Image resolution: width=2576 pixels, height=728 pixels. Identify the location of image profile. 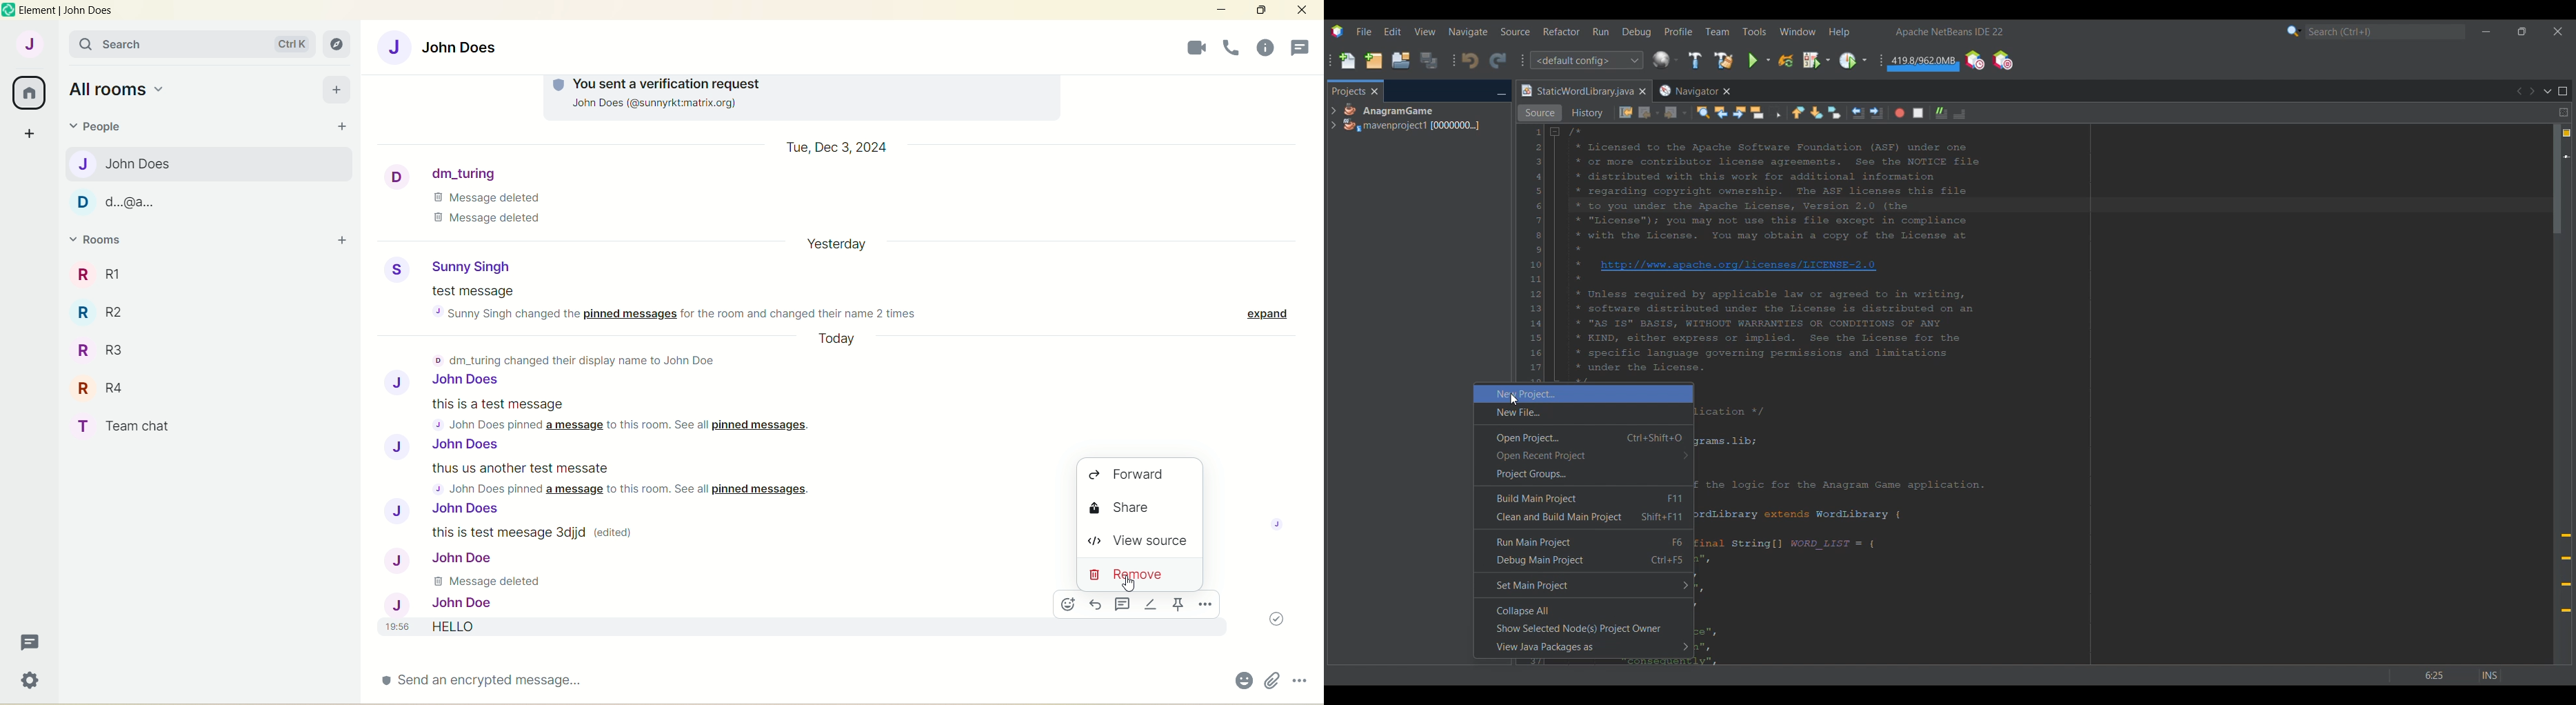
(1279, 522).